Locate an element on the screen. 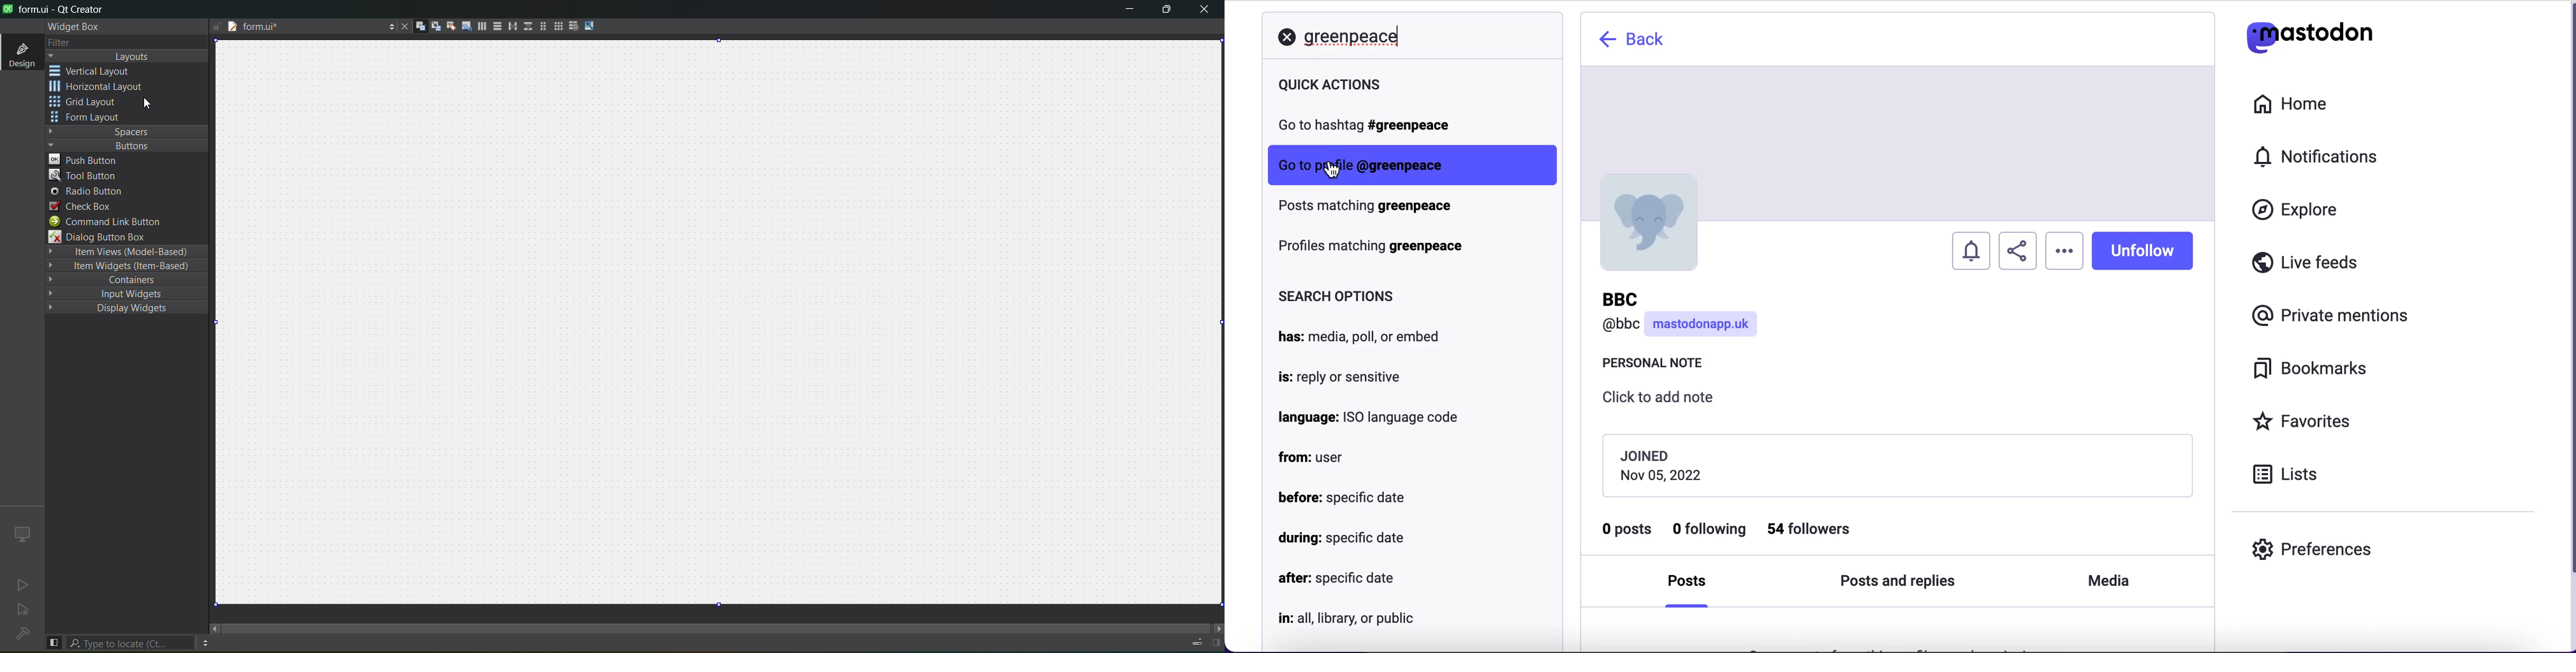 Image resolution: width=2576 pixels, height=672 pixels. quick actions is located at coordinates (1385, 88).